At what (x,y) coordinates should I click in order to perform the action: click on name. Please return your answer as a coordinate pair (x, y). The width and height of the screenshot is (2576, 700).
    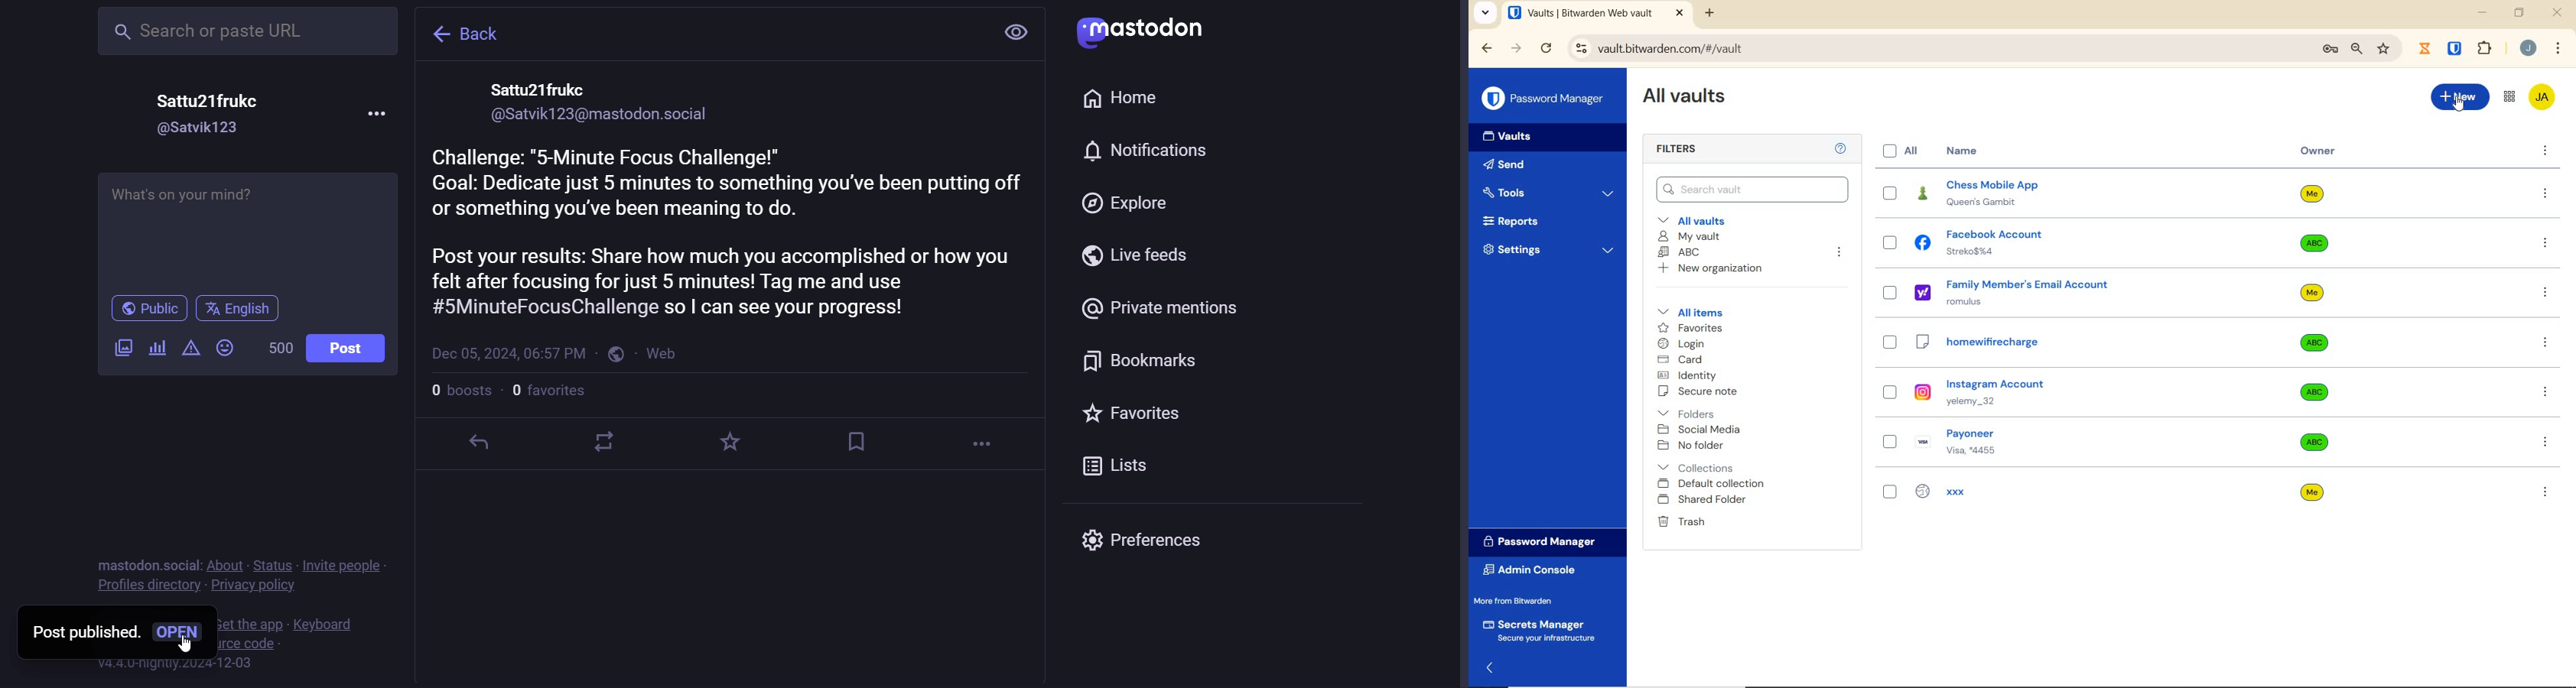
    Looking at the image, I should click on (545, 87).